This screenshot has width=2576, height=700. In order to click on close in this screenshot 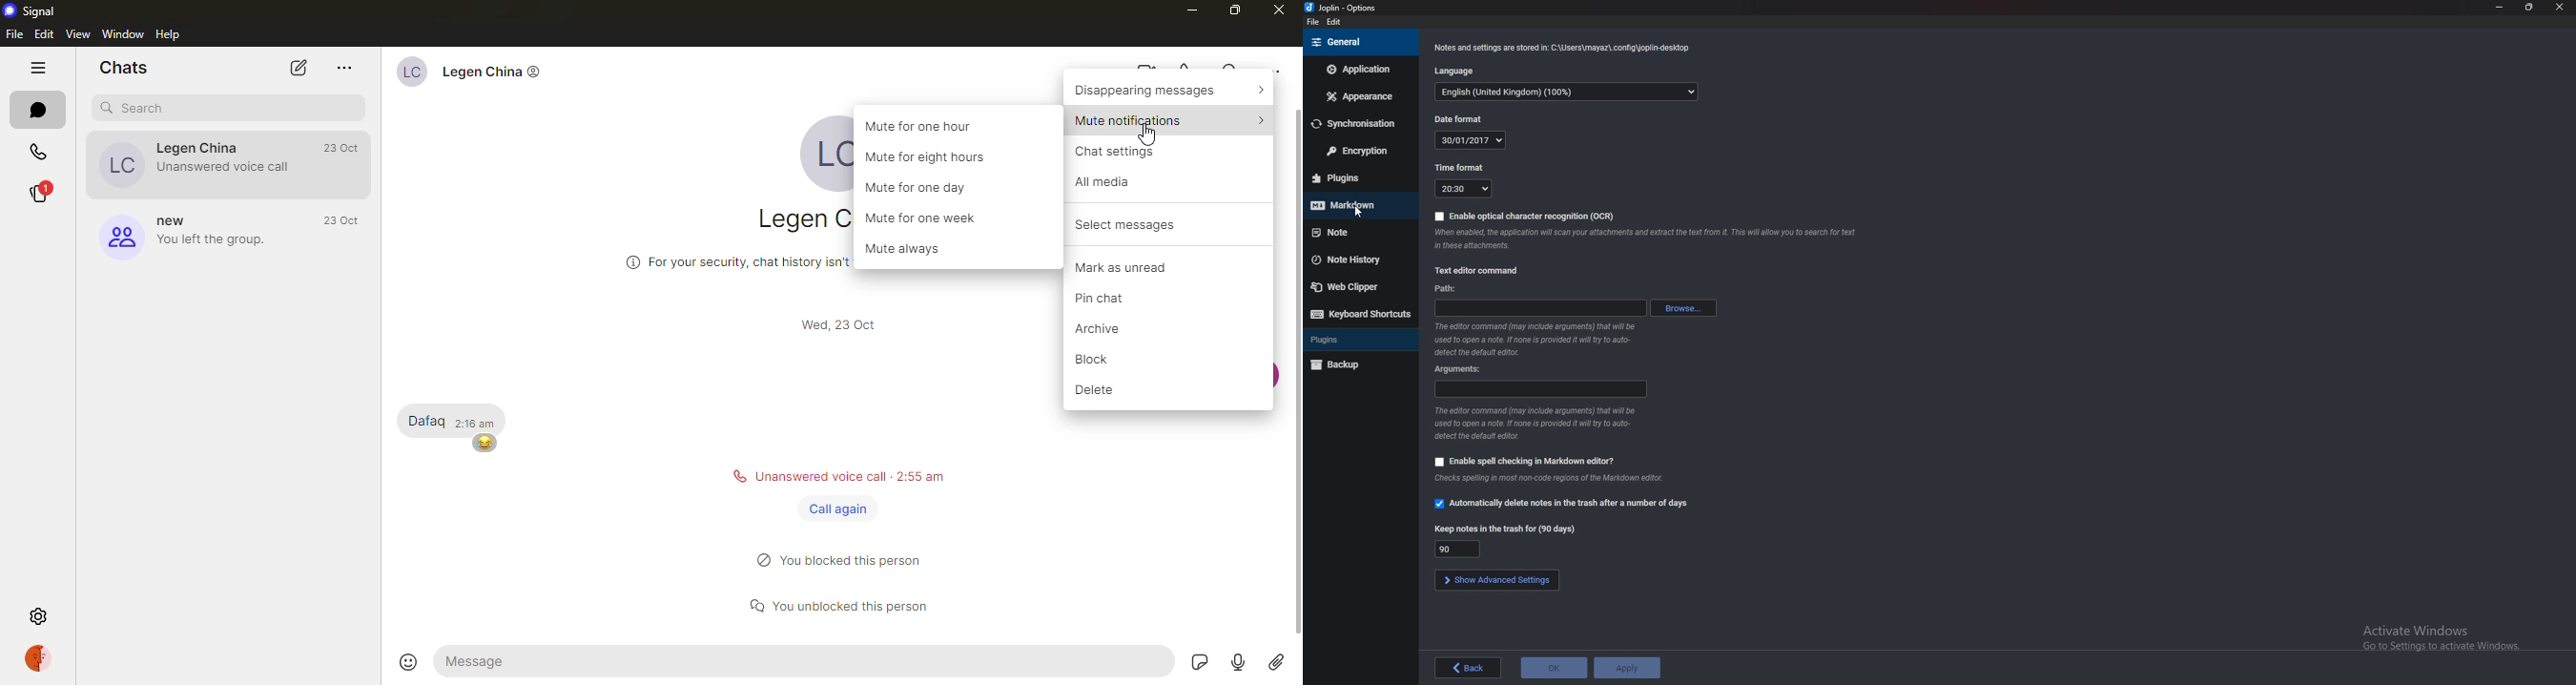, I will do `click(2561, 7)`.